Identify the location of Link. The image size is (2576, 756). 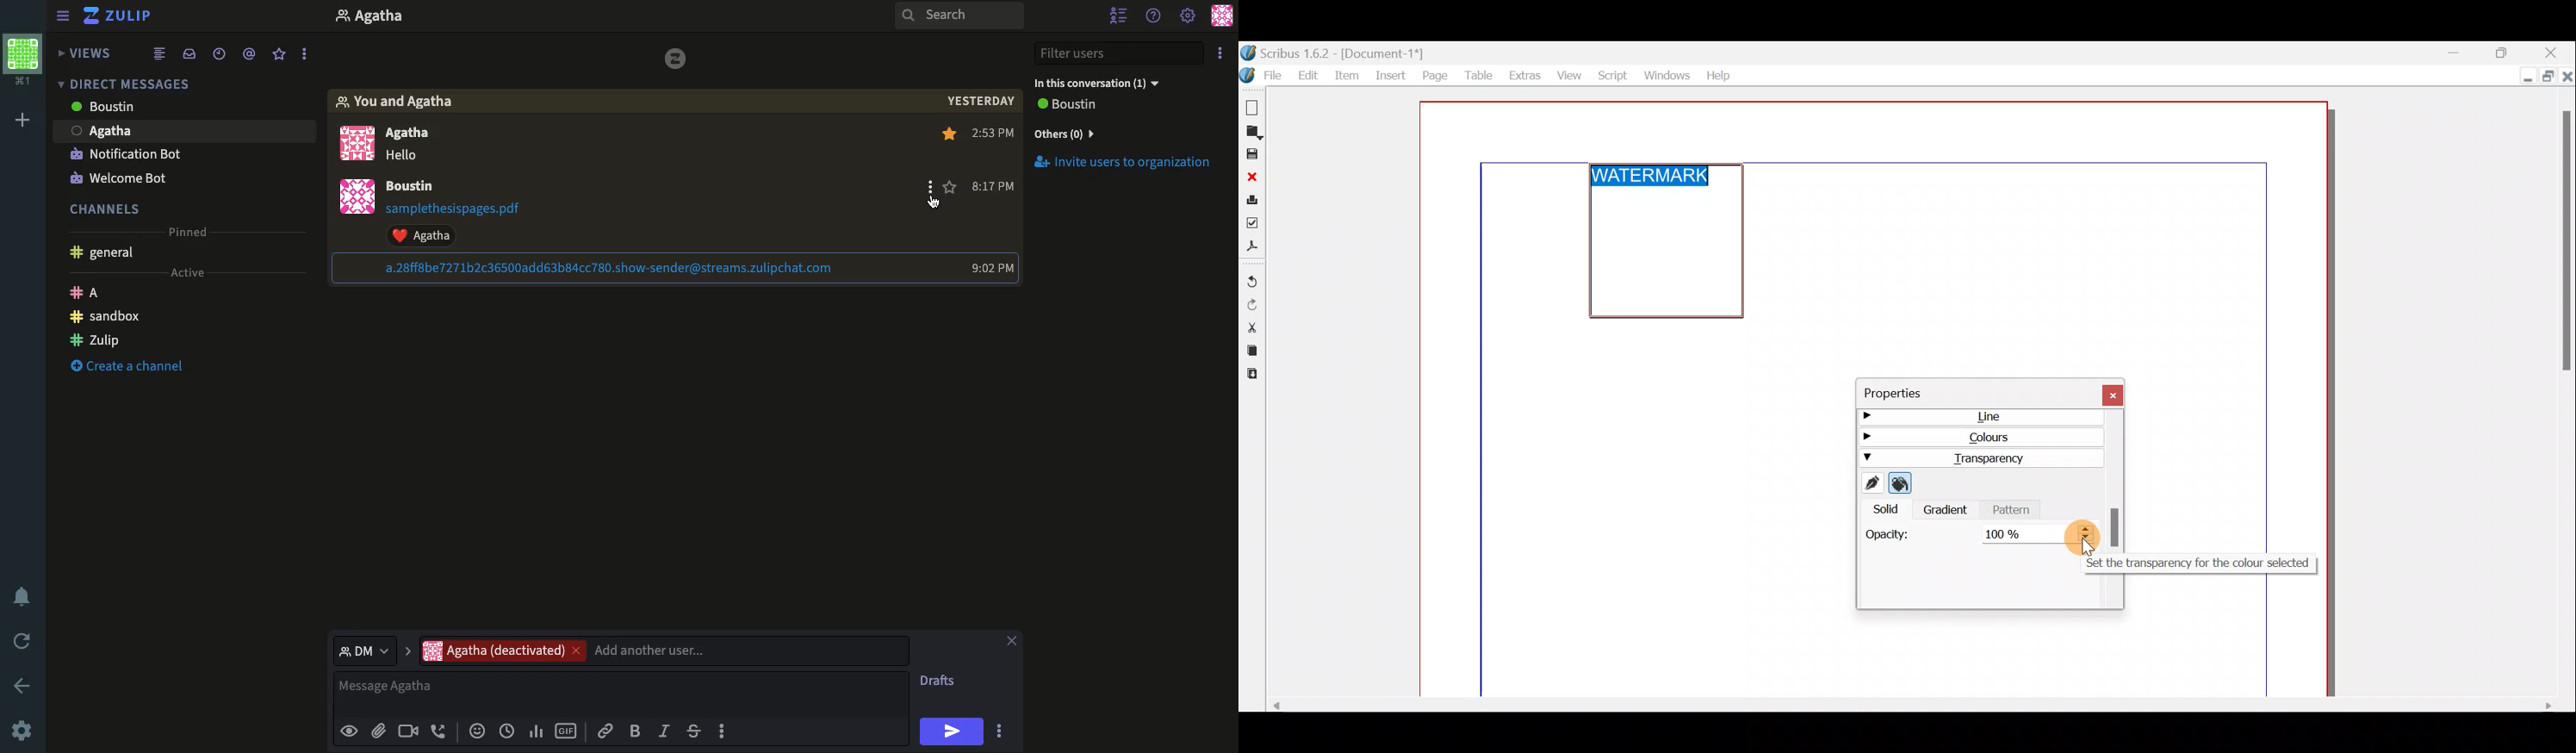
(605, 728).